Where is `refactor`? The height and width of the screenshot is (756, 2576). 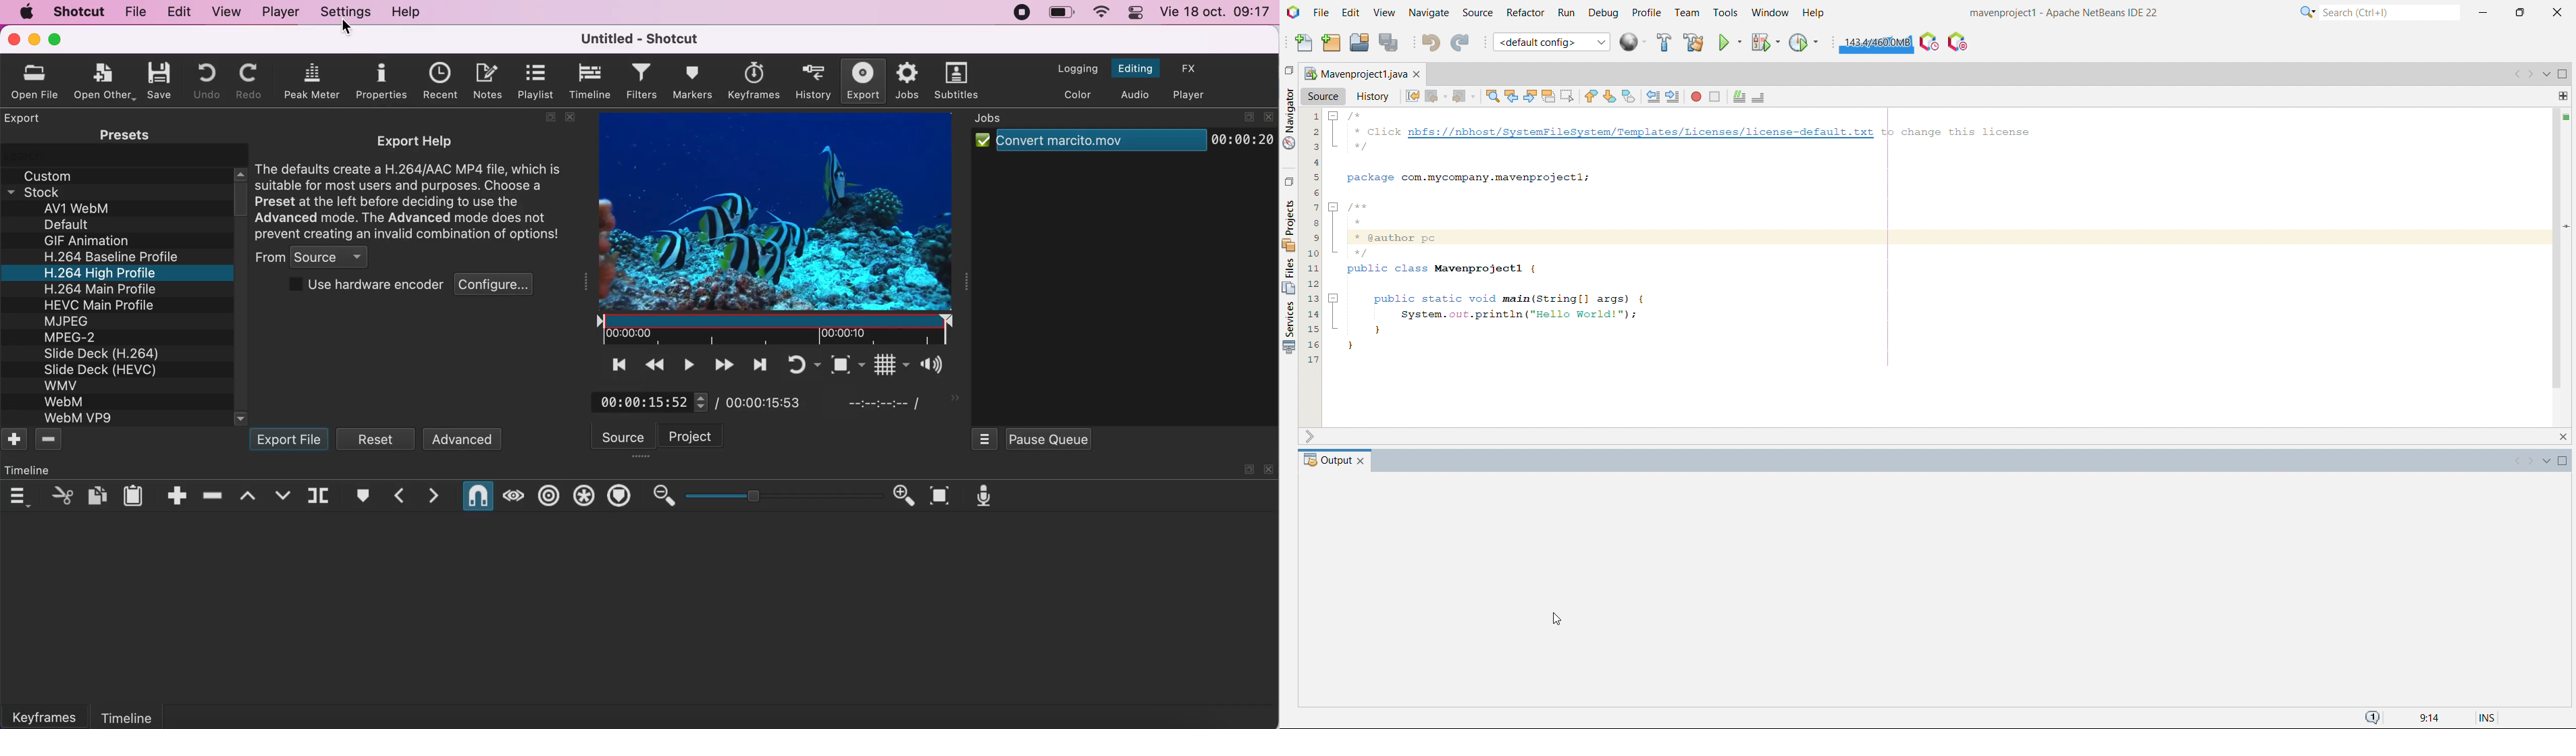 refactor is located at coordinates (1526, 13).